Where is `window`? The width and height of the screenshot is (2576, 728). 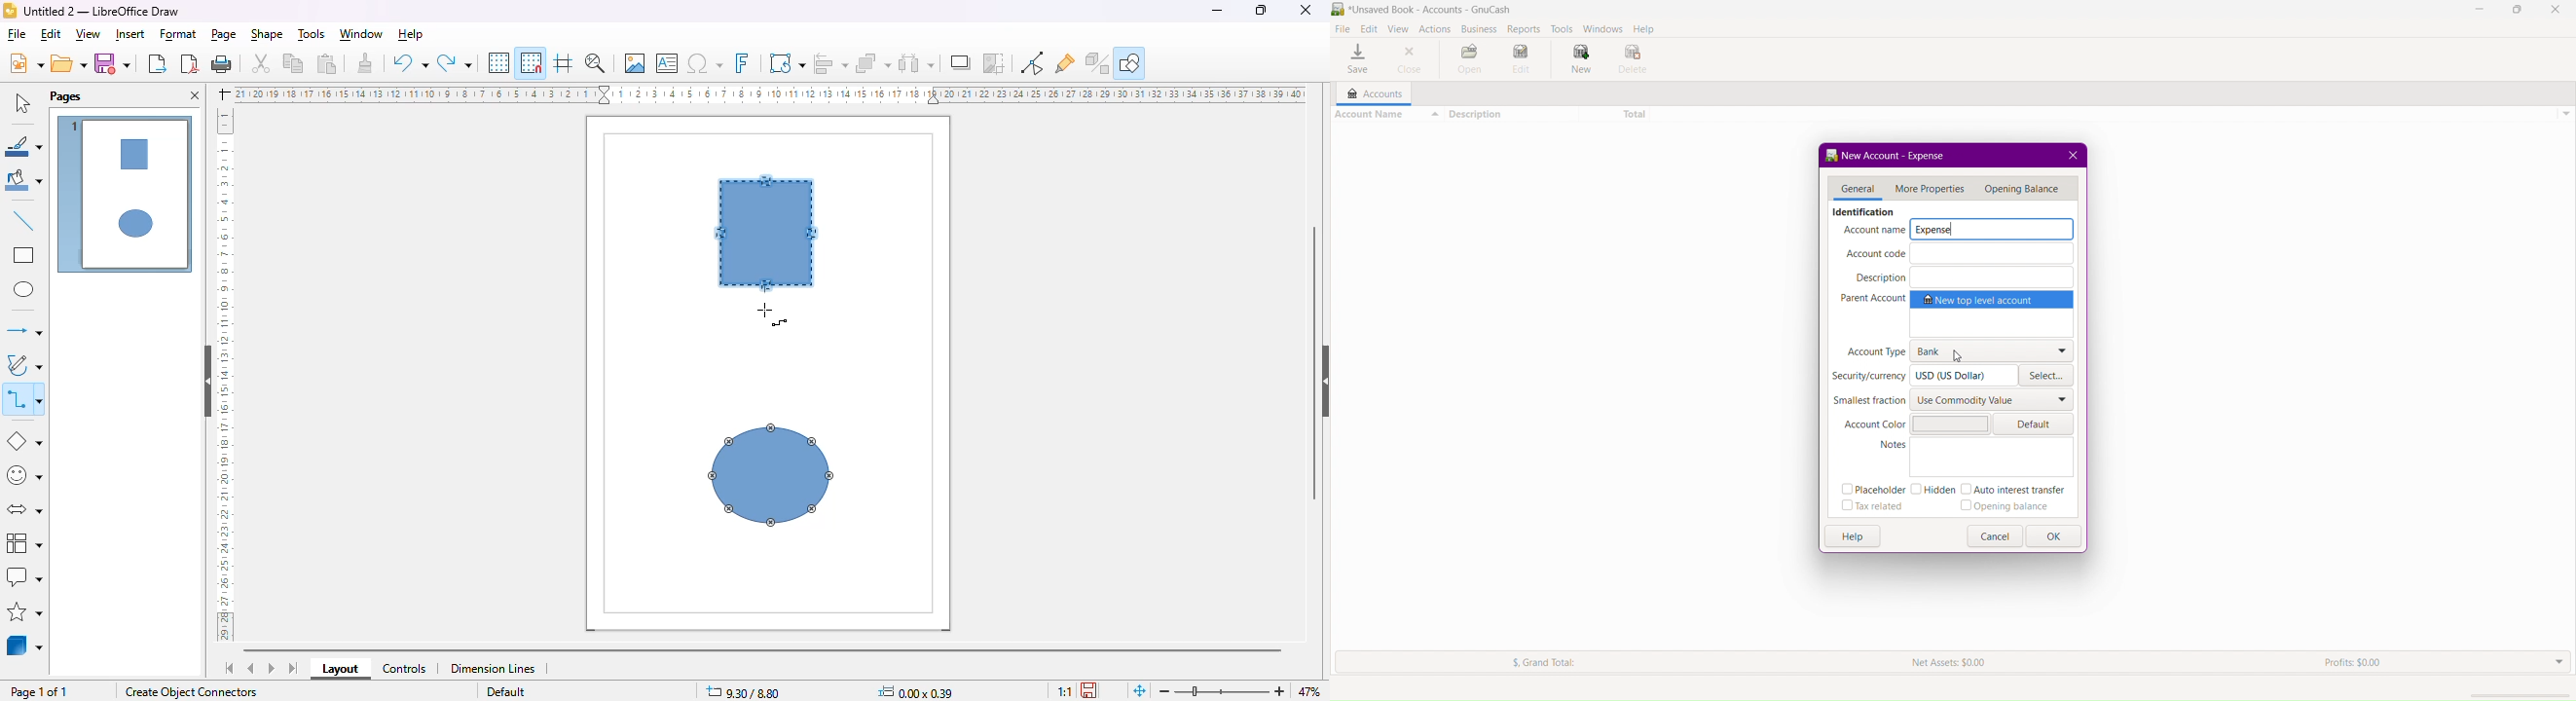
window is located at coordinates (361, 34).